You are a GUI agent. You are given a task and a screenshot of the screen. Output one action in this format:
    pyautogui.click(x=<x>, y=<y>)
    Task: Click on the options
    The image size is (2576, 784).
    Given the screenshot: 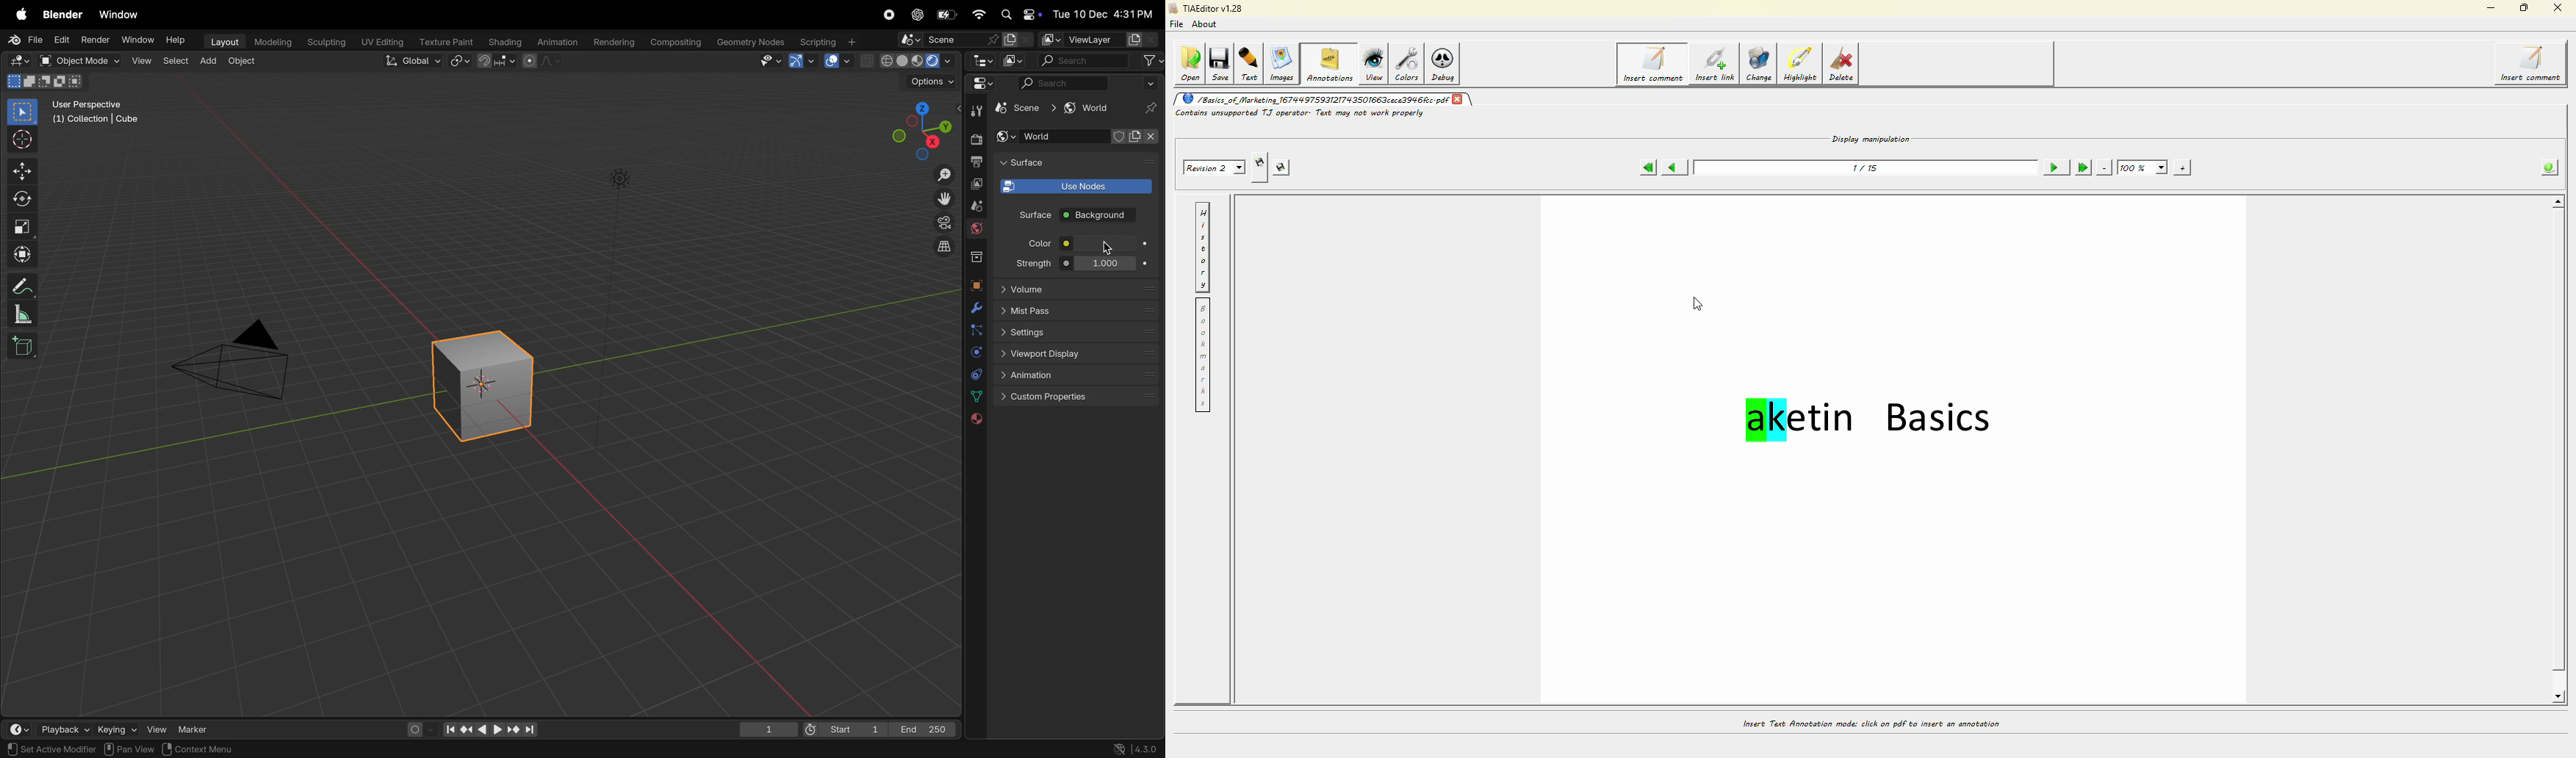 What is the action you would take?
    pyautogui.click(x=925, y=84)
    